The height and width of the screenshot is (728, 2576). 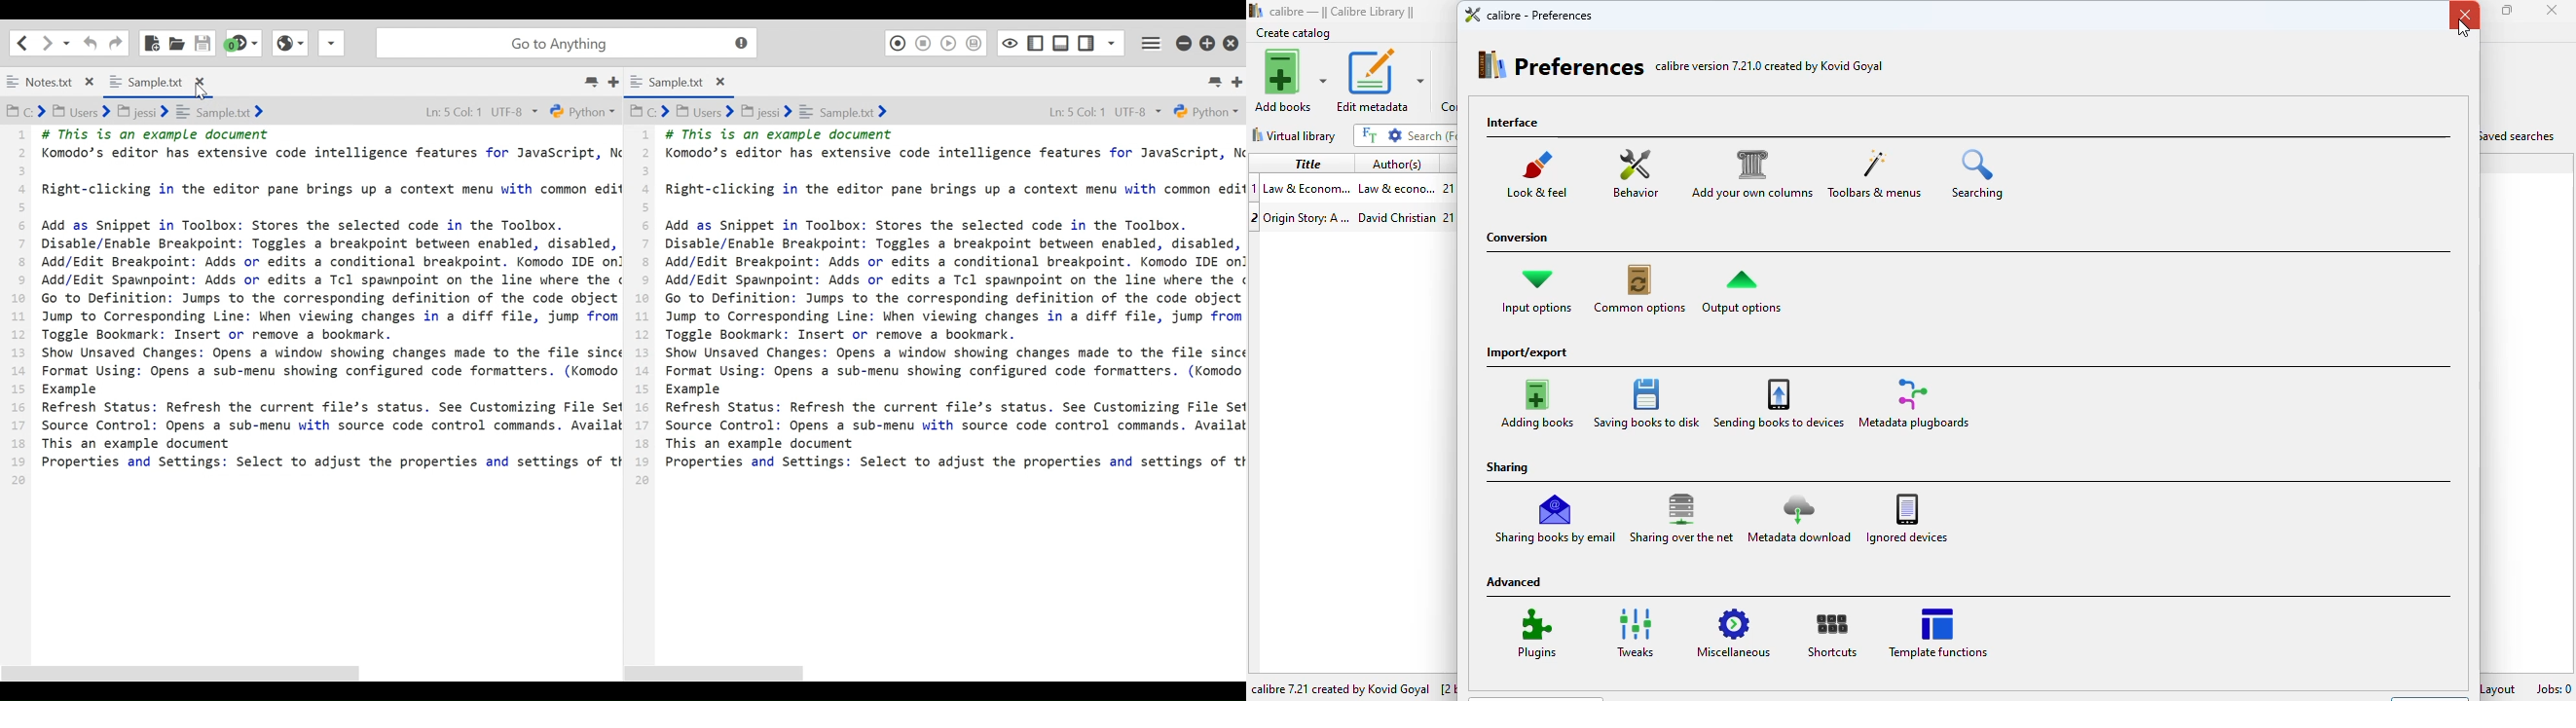 What do you see at coordinates (1297, 136) in the screenshot?
I see `virtual library` at bounding box center [1297, 136].